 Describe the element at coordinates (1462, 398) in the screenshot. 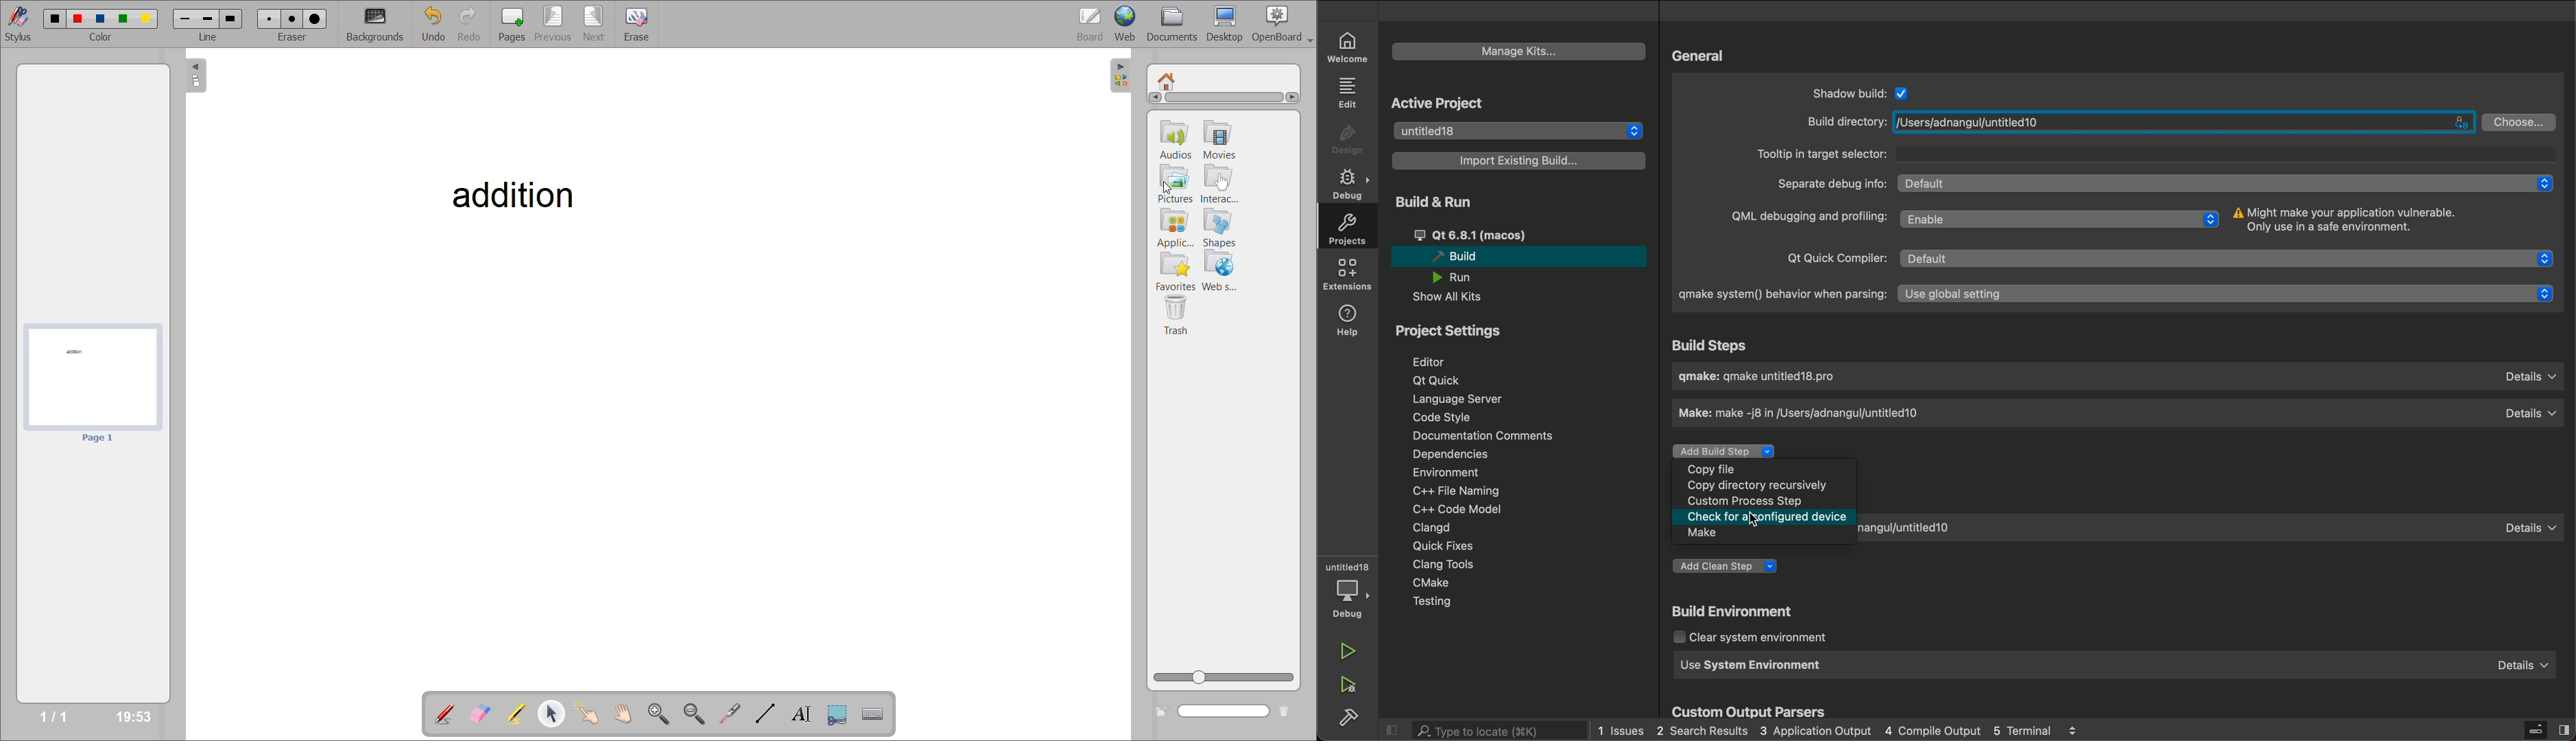

I see `language server` at that location.